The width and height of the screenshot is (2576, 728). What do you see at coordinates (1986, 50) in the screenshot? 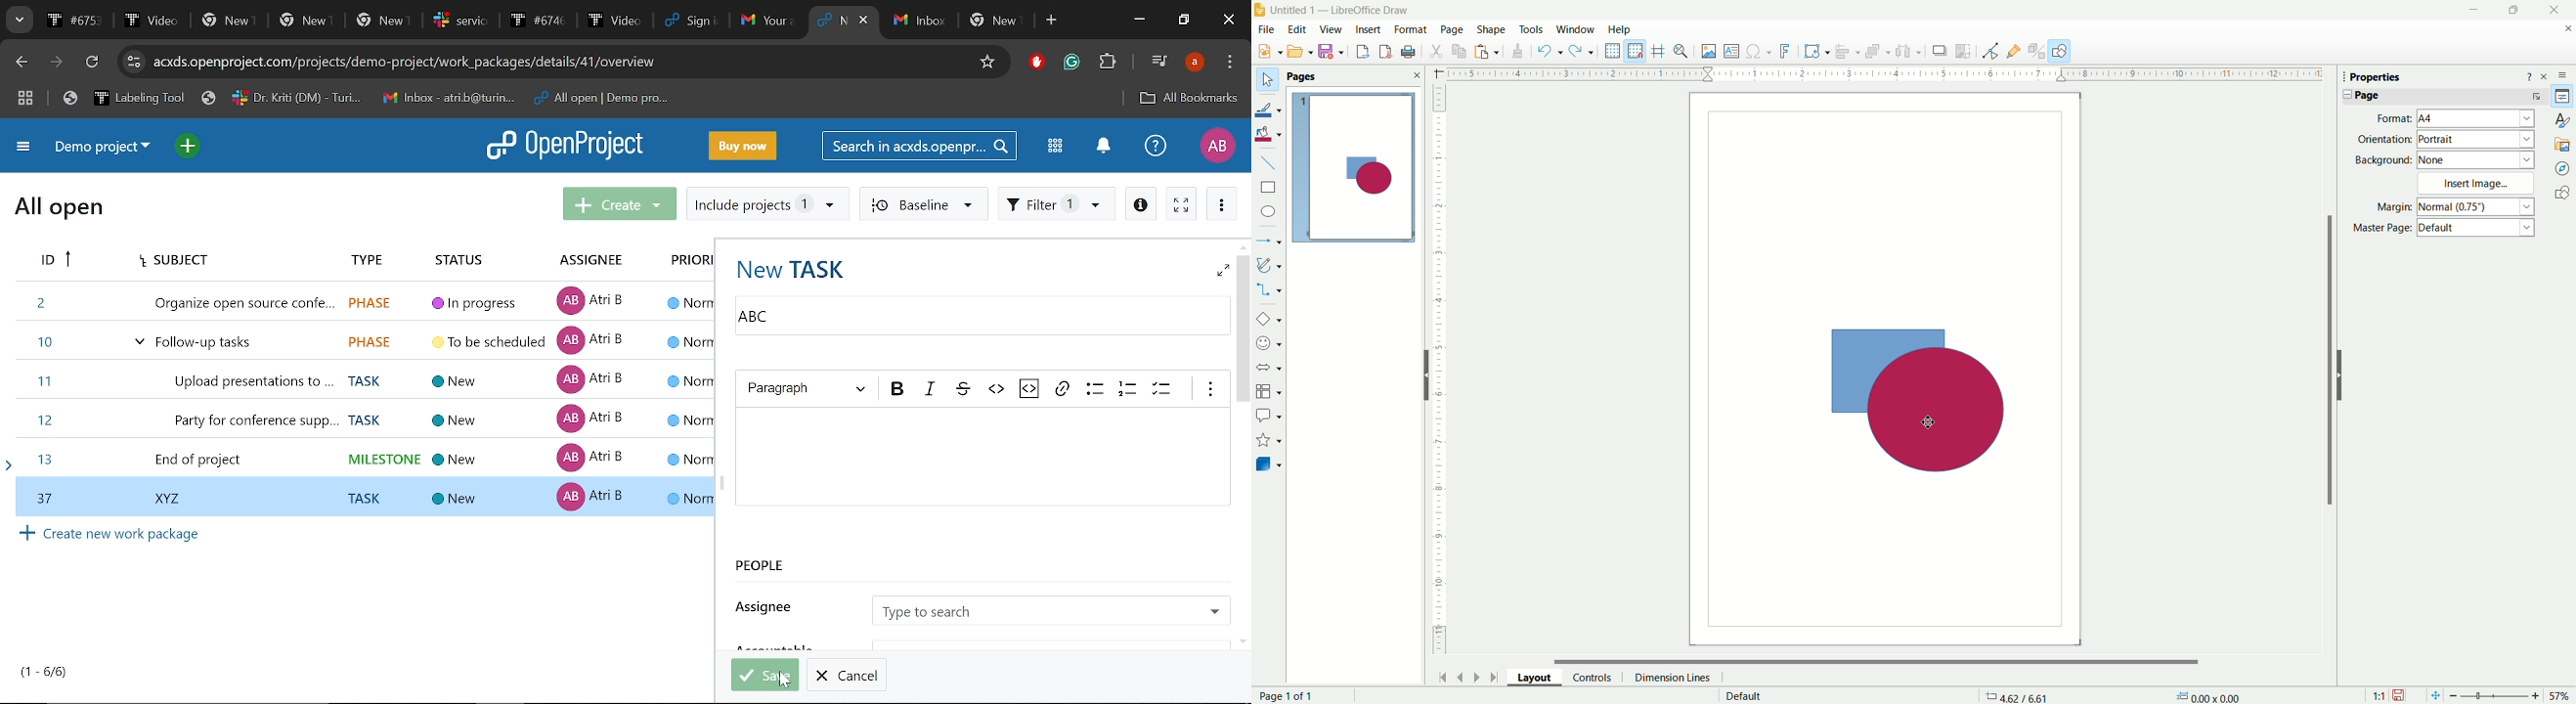
I see `point edit` at bounding box center [1986, 50].